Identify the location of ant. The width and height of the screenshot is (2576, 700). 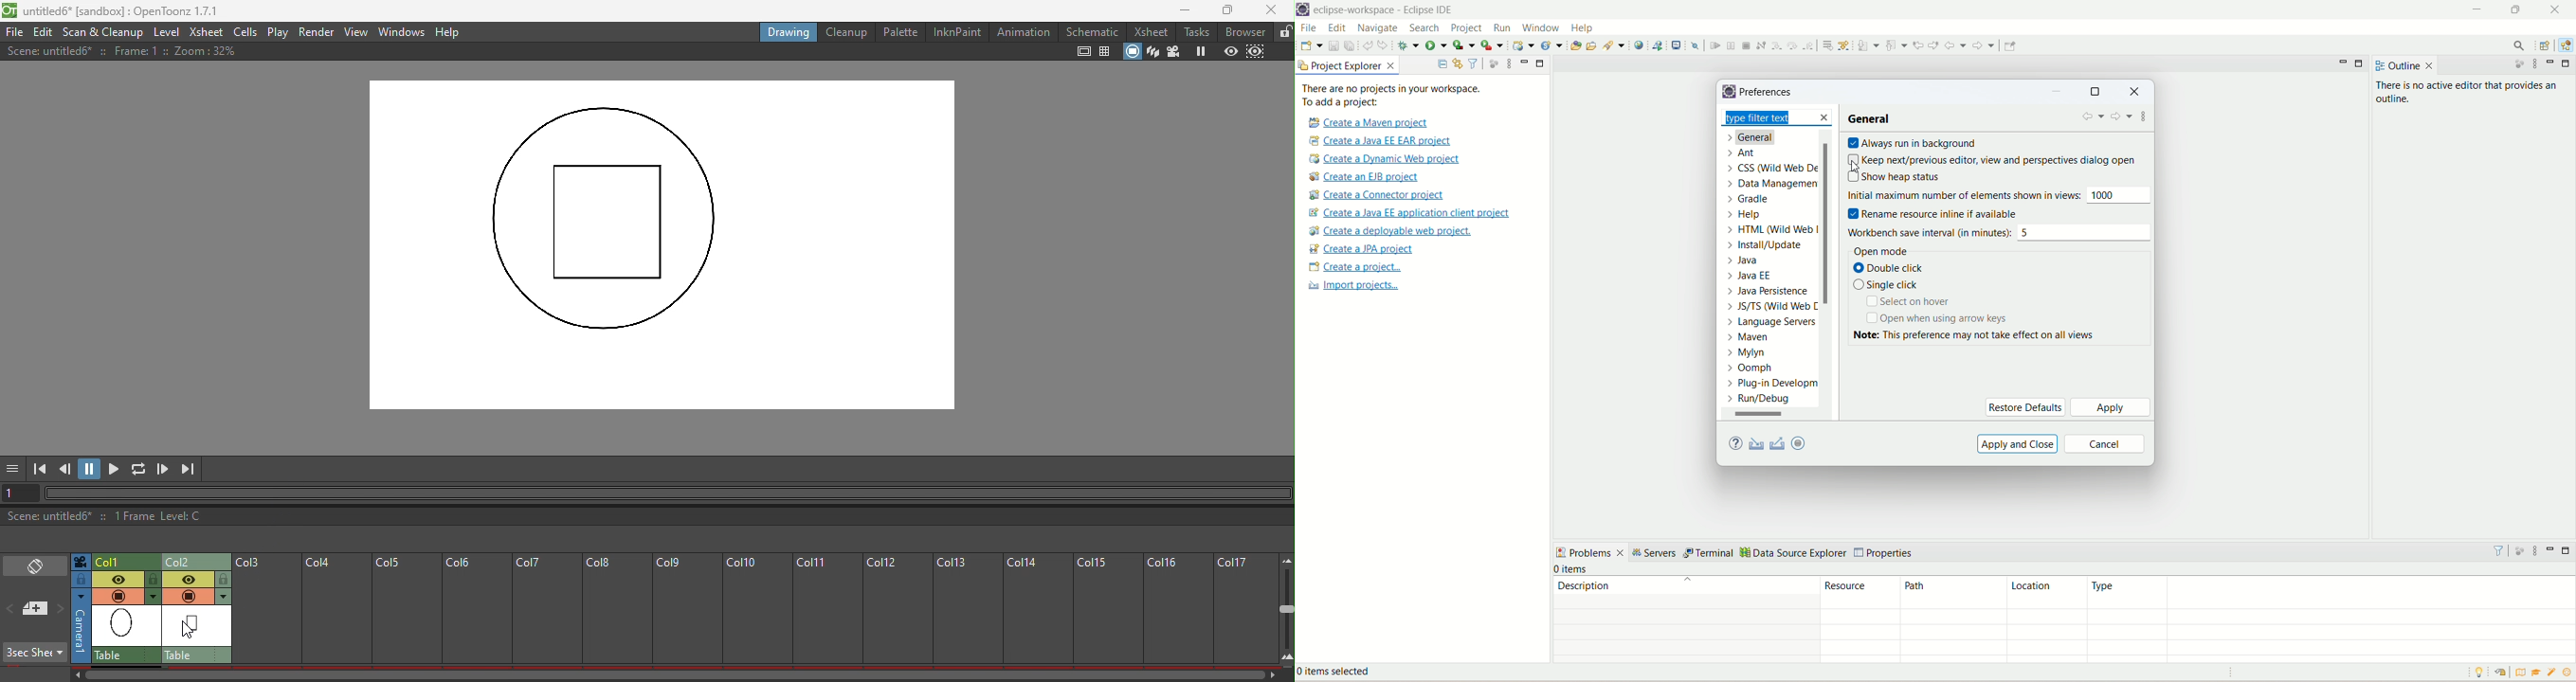
(1741, 153).